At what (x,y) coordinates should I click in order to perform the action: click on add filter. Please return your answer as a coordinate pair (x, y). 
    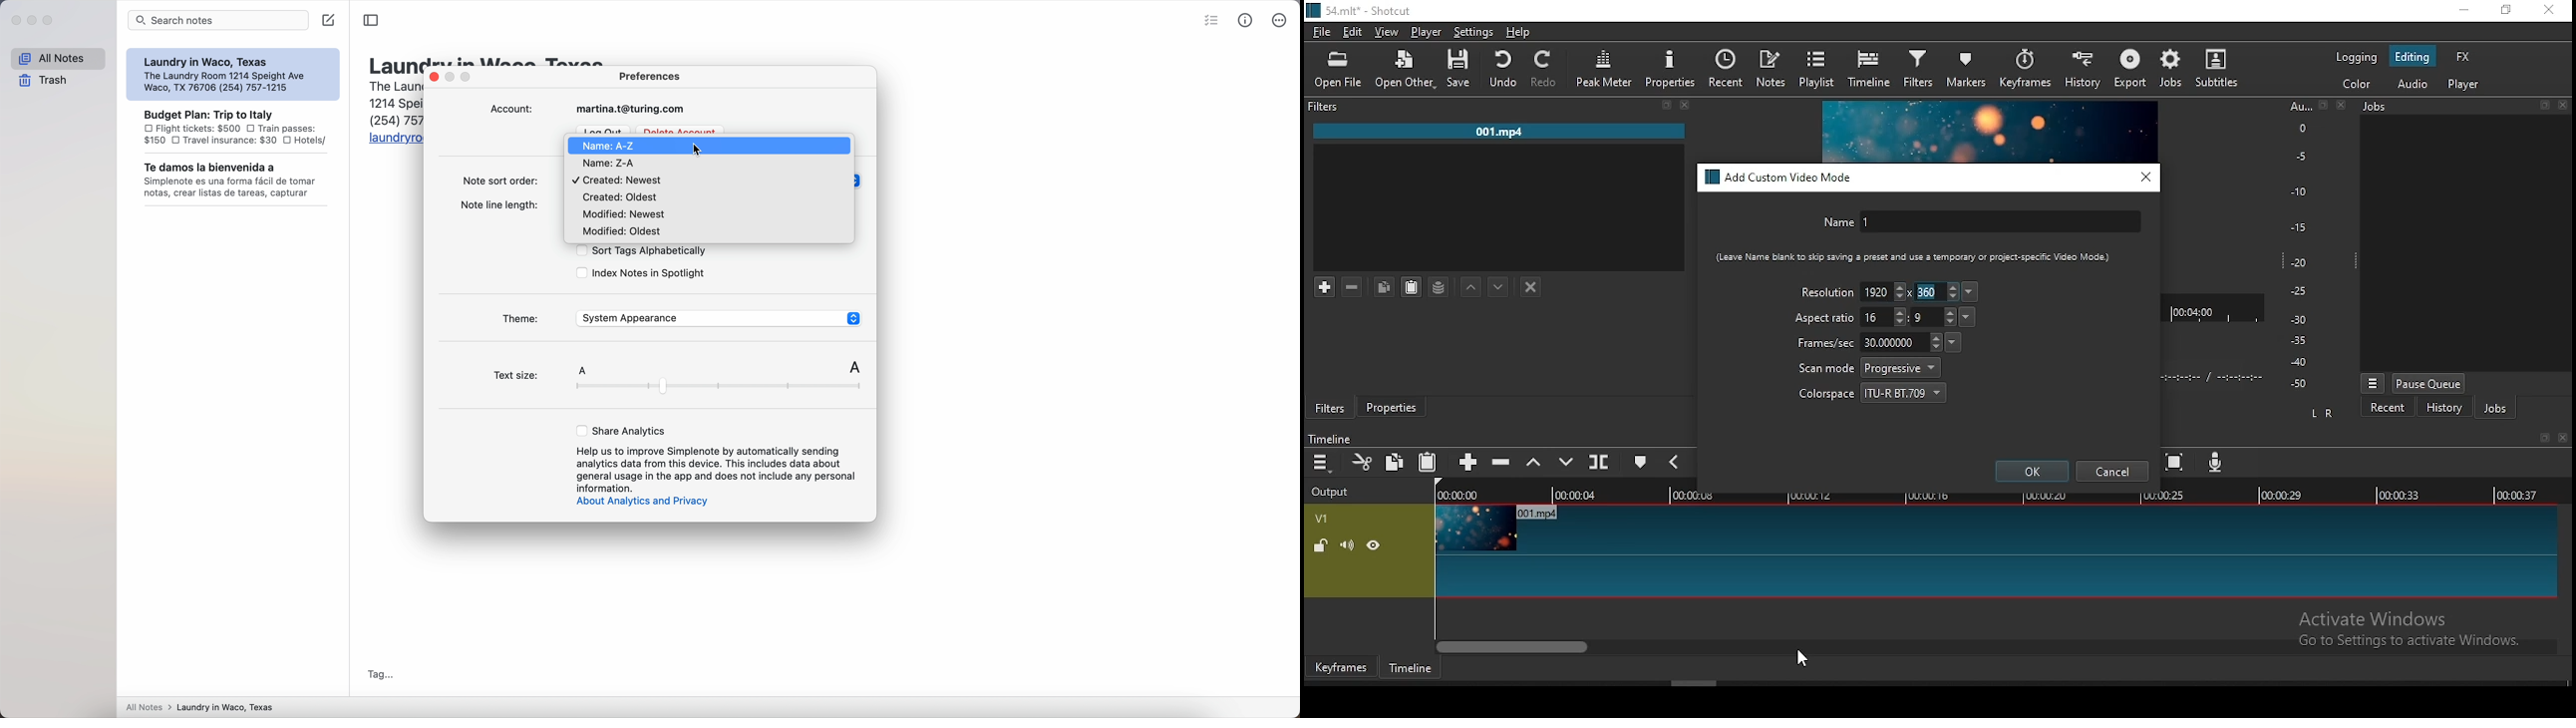
    Looking at the image, I should click on (1325, 288).